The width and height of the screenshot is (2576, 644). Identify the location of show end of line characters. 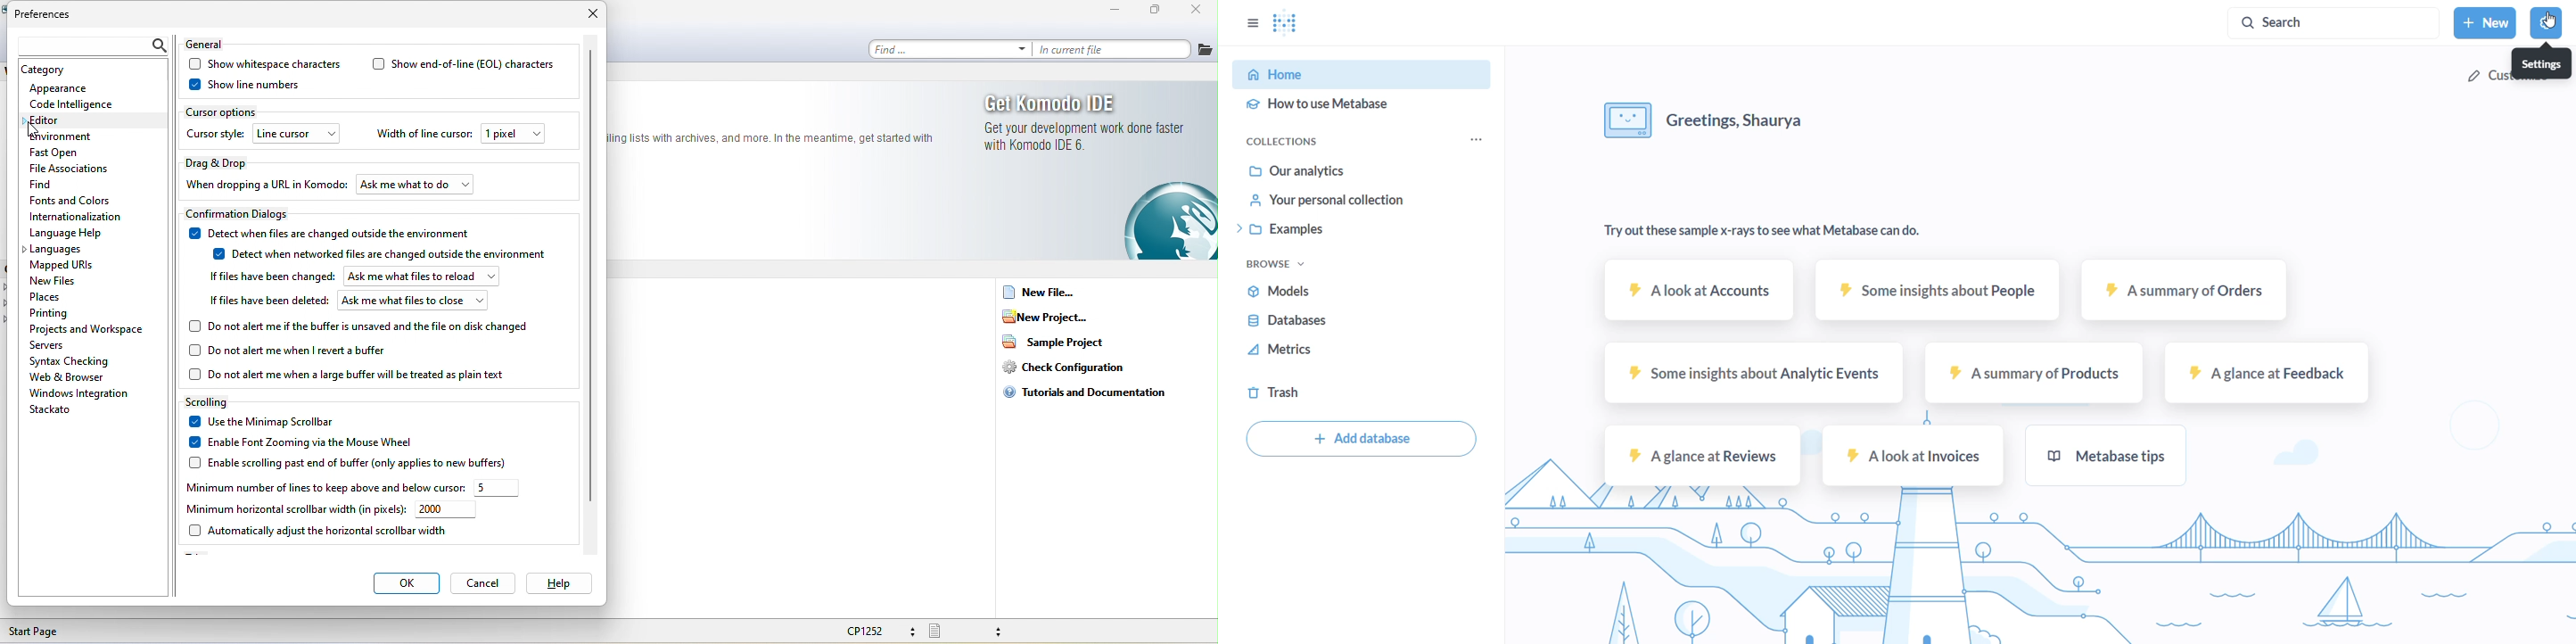
(463, 64).